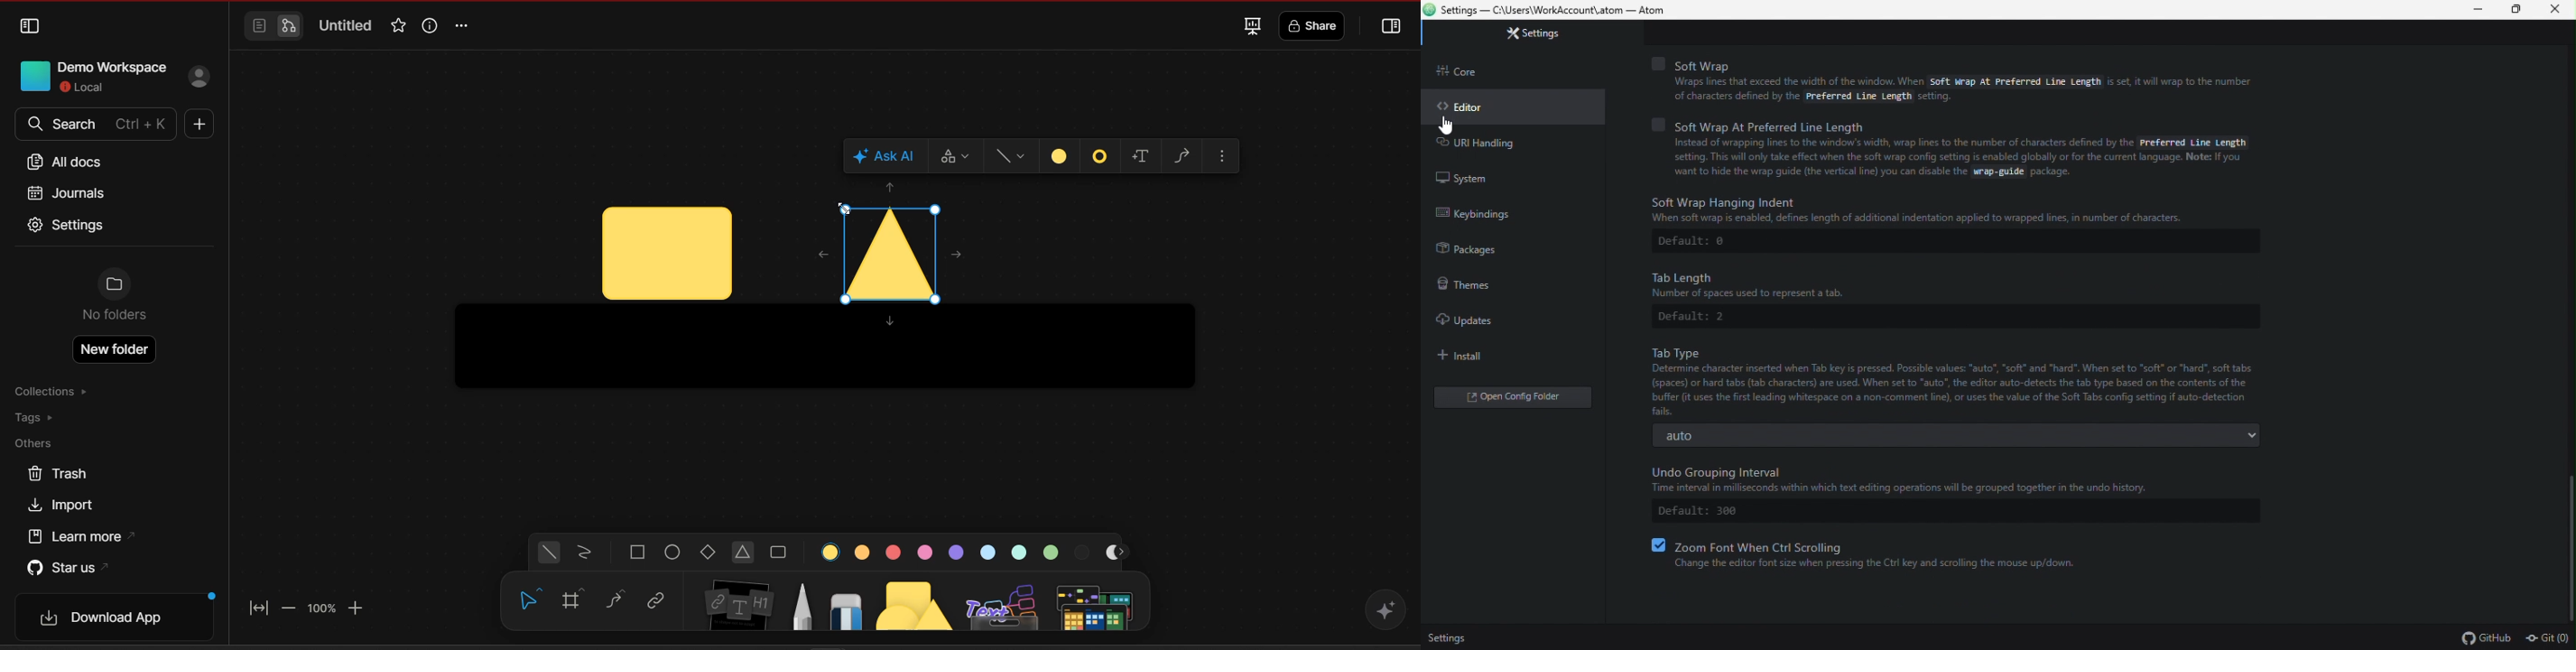 The height and width of the screenshot is (672, 2576). Describe the element at coordinates (779, 553) in the screenshot. I see `rounded rectangle` at that location.